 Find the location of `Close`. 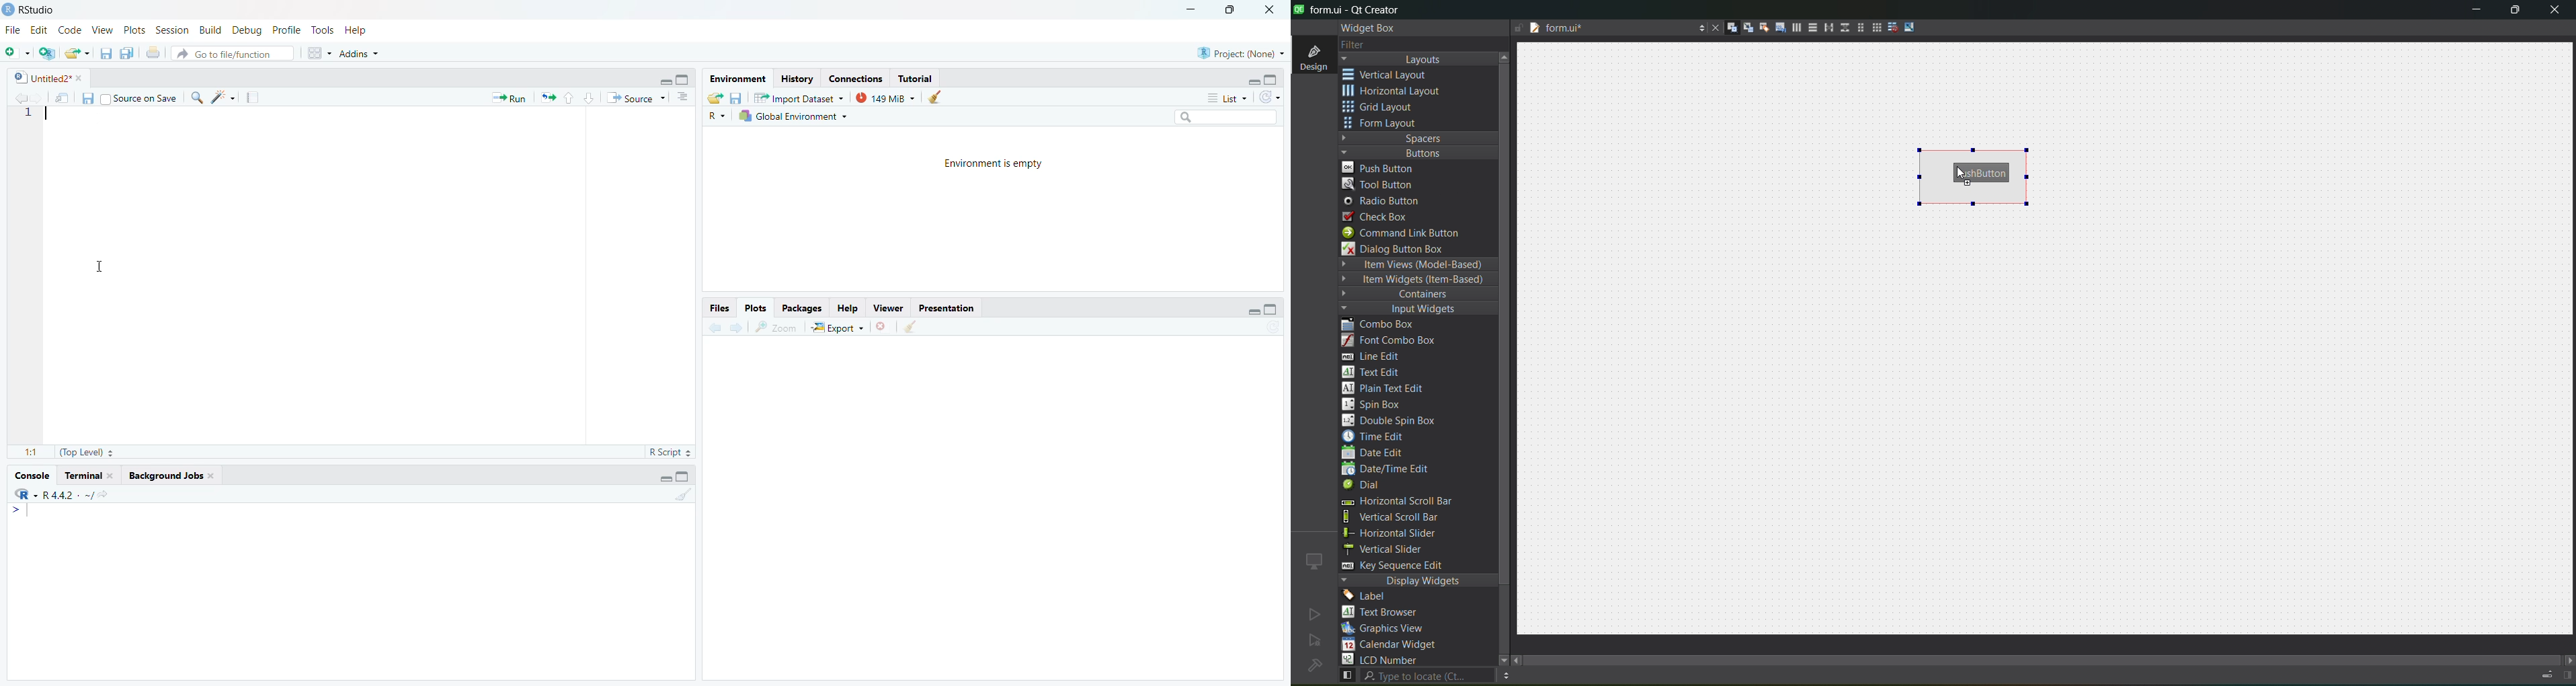

Close is located at coordinates (1273, 8).